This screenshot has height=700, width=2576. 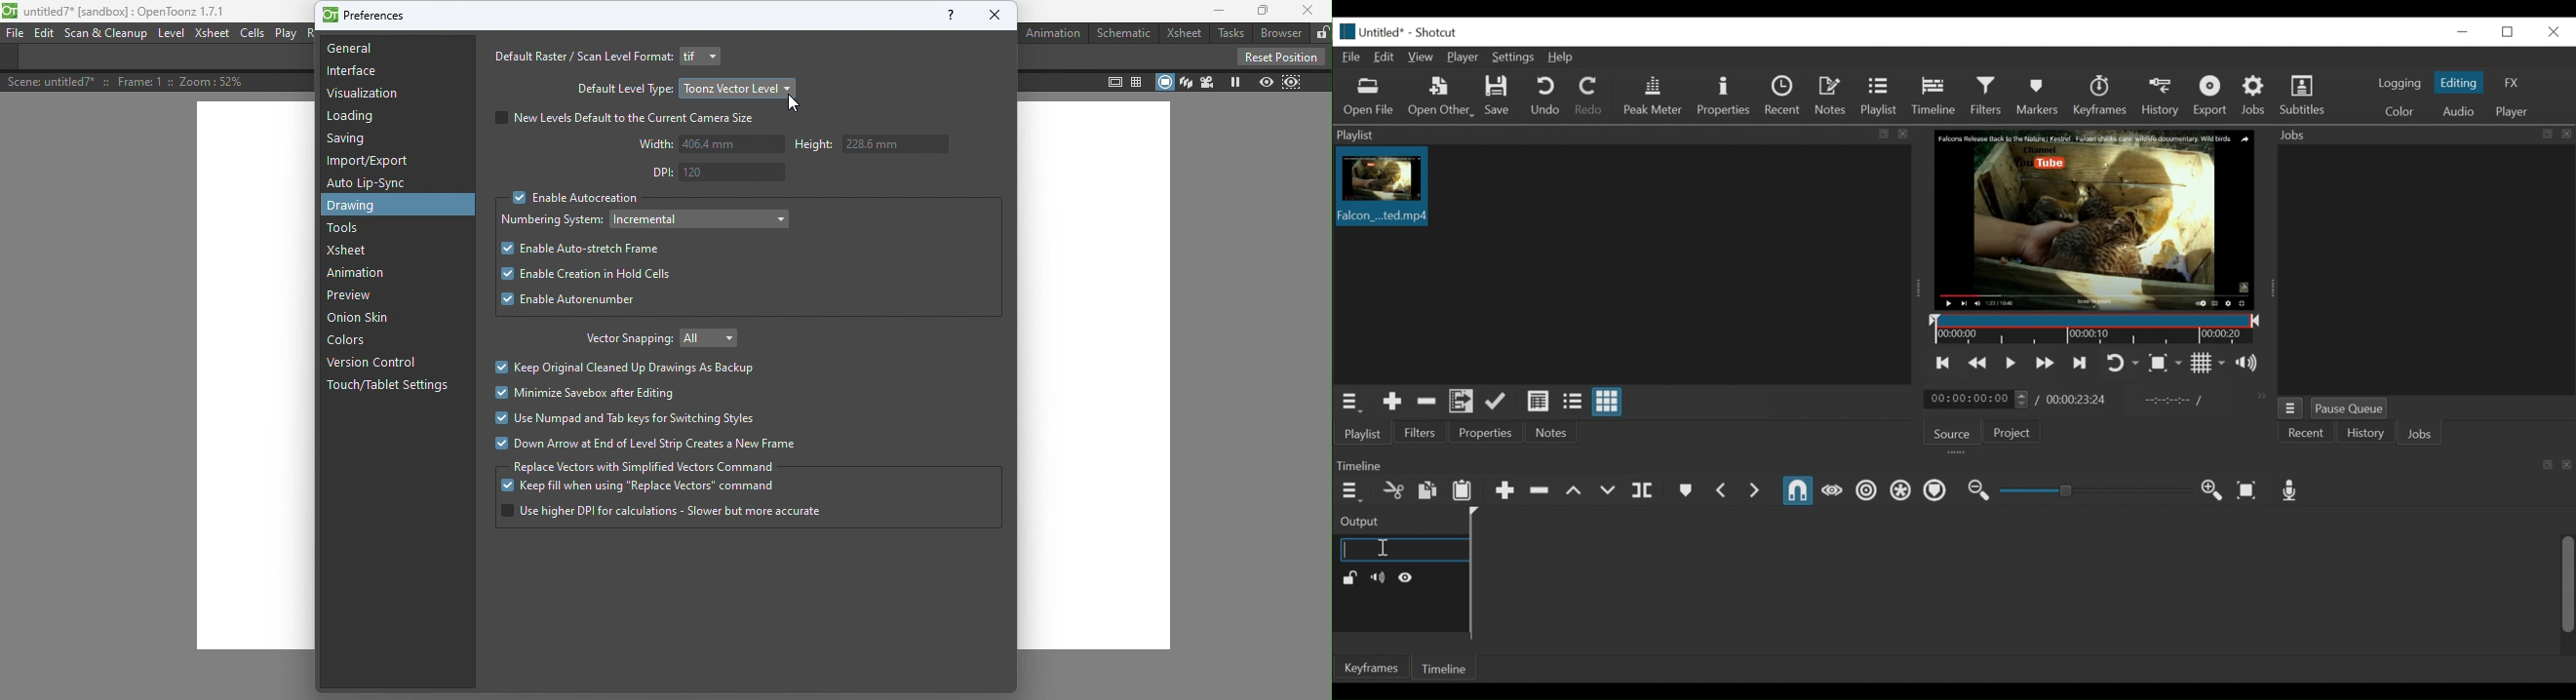 What do you see at coordinates (2557, 591) in the screenshot?
I see `vertical scroll bar` at bounding box center [2557, 591].